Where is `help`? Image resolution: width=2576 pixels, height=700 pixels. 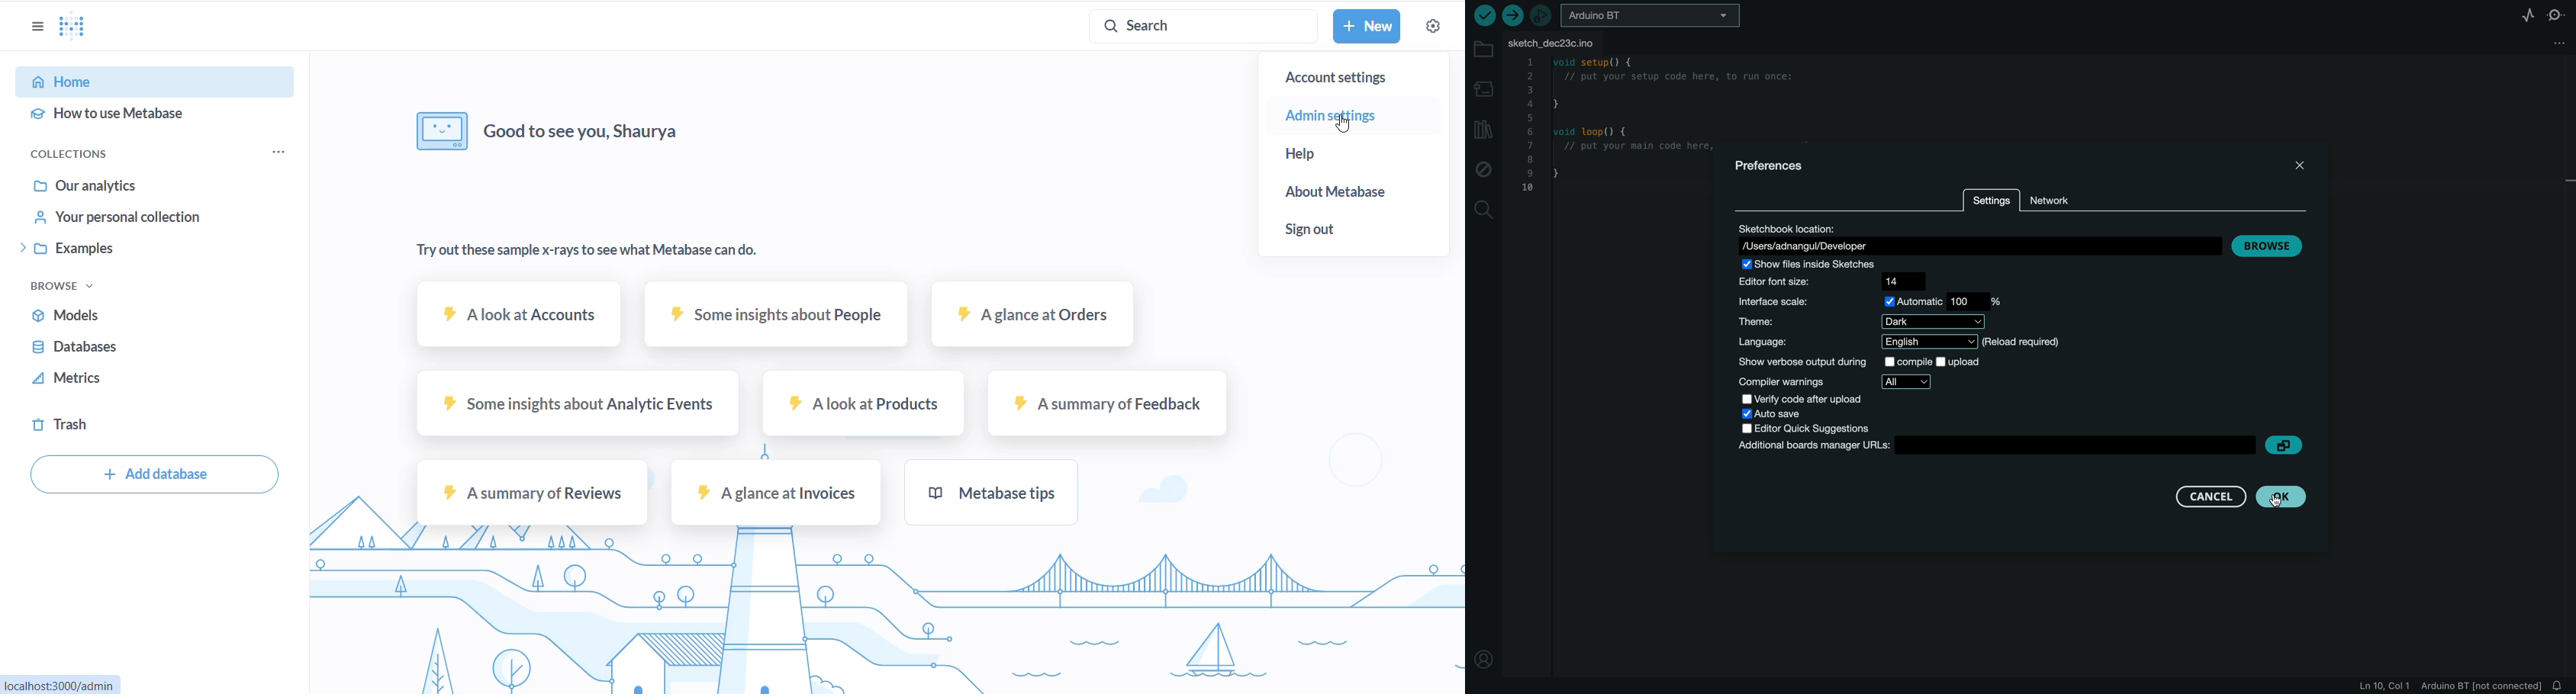
help is located at coordinates (1333, 155).